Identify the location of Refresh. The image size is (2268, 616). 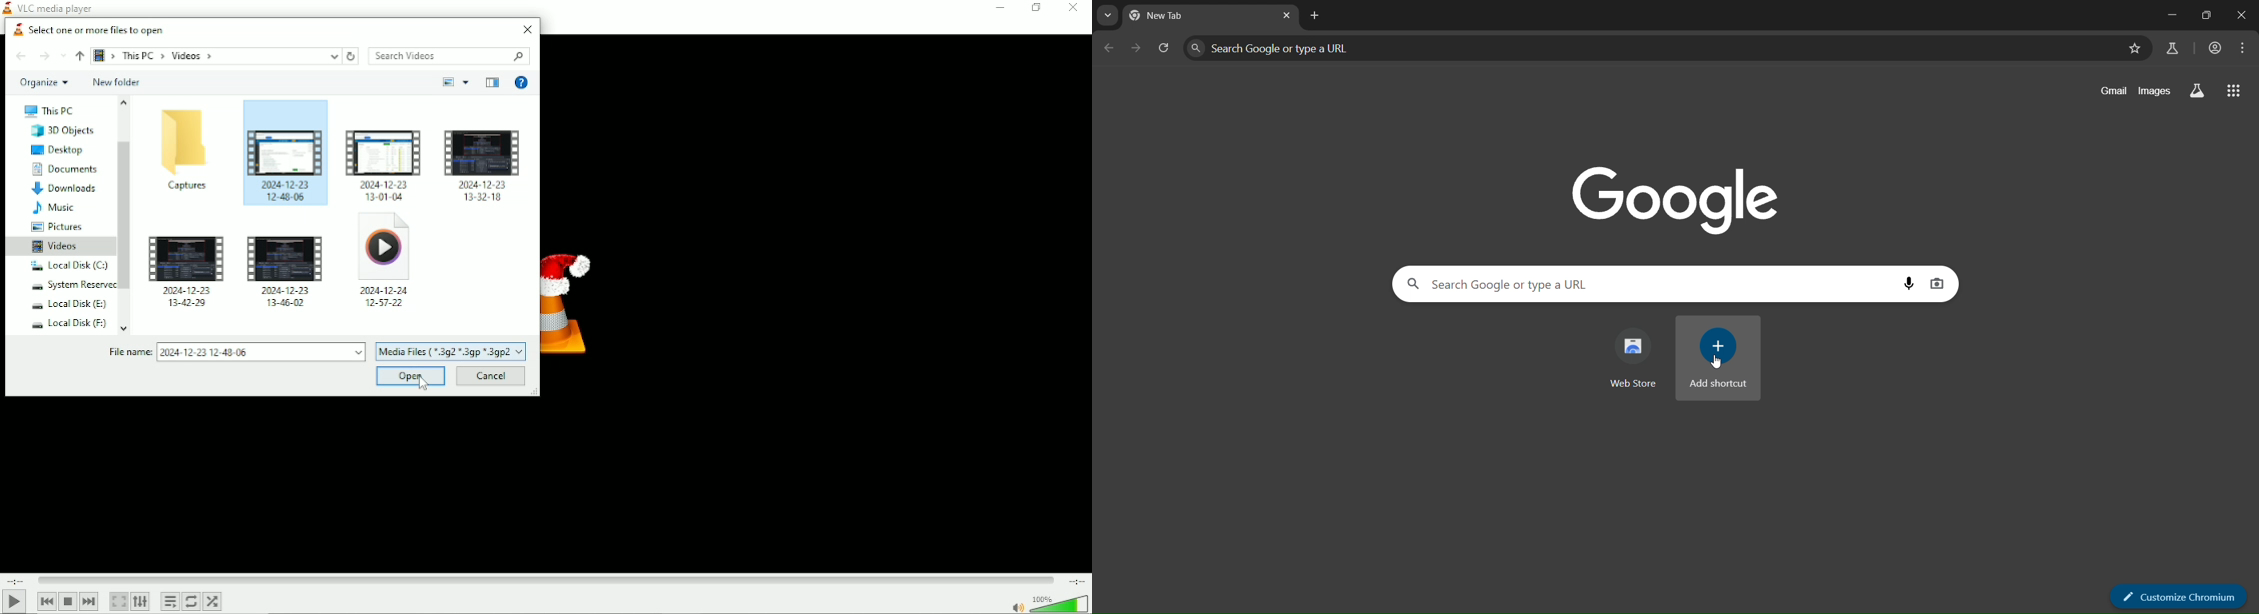
(352, 56).